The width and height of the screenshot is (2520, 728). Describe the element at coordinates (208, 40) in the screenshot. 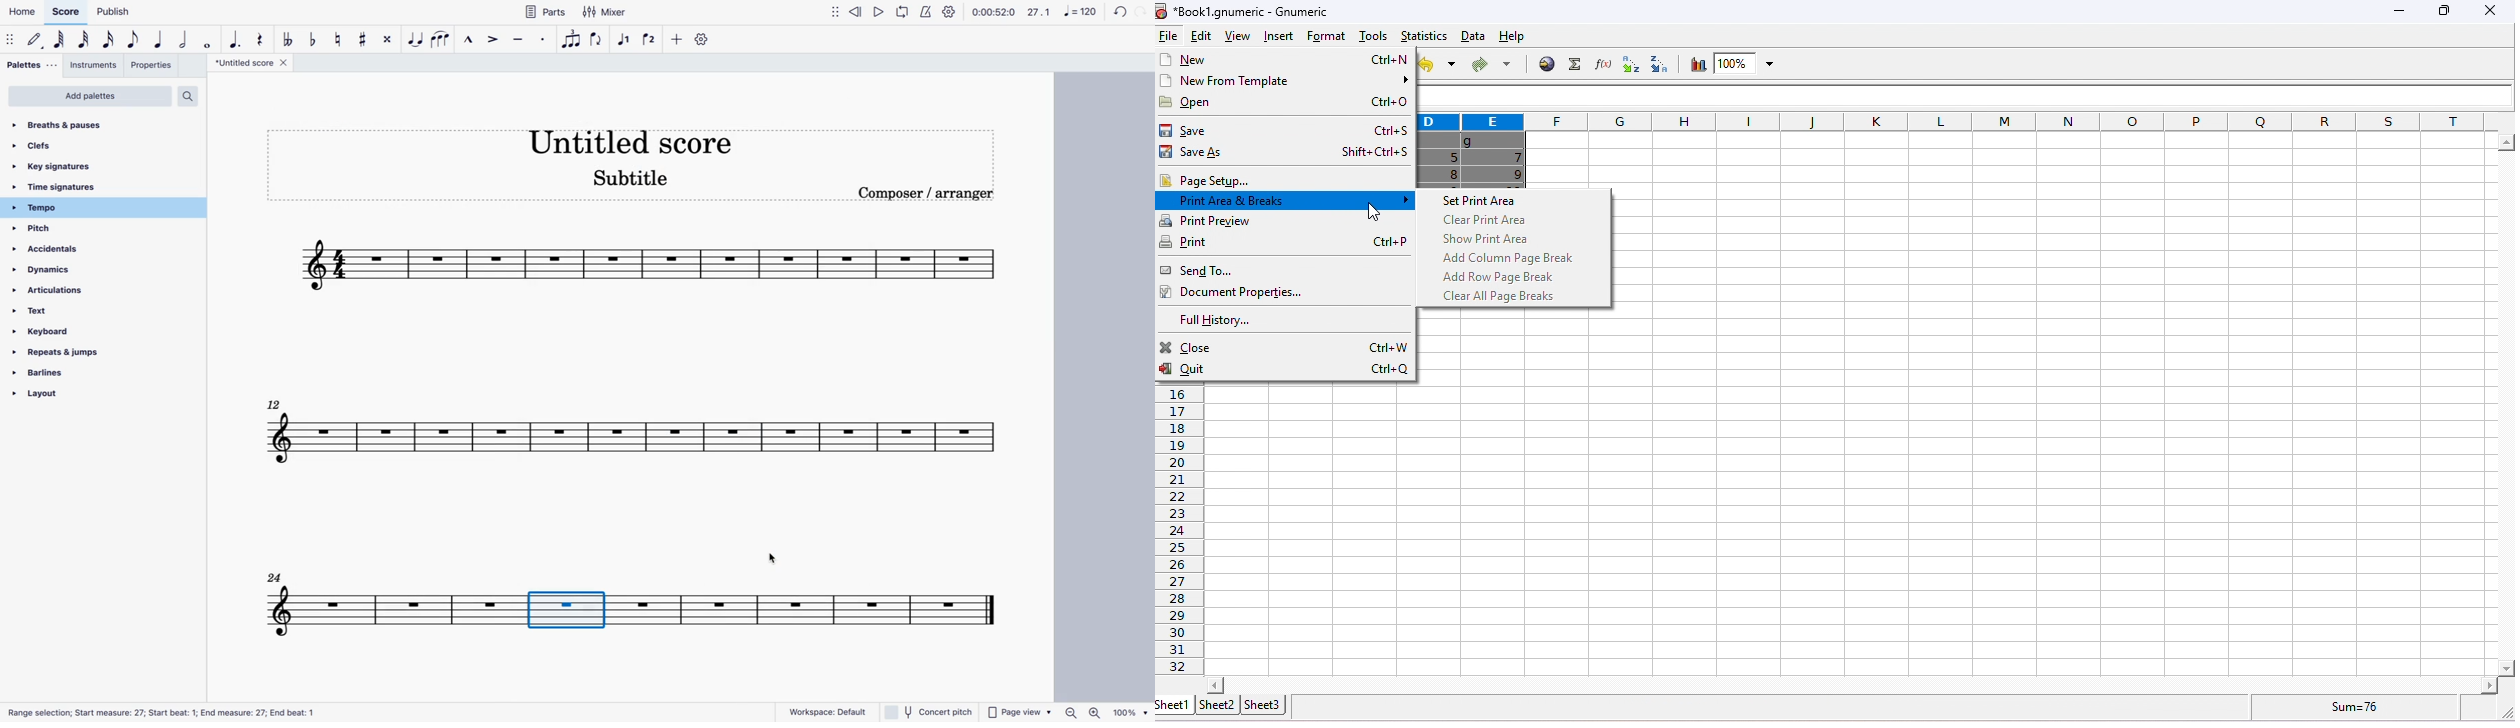

I see `full note` at that location.